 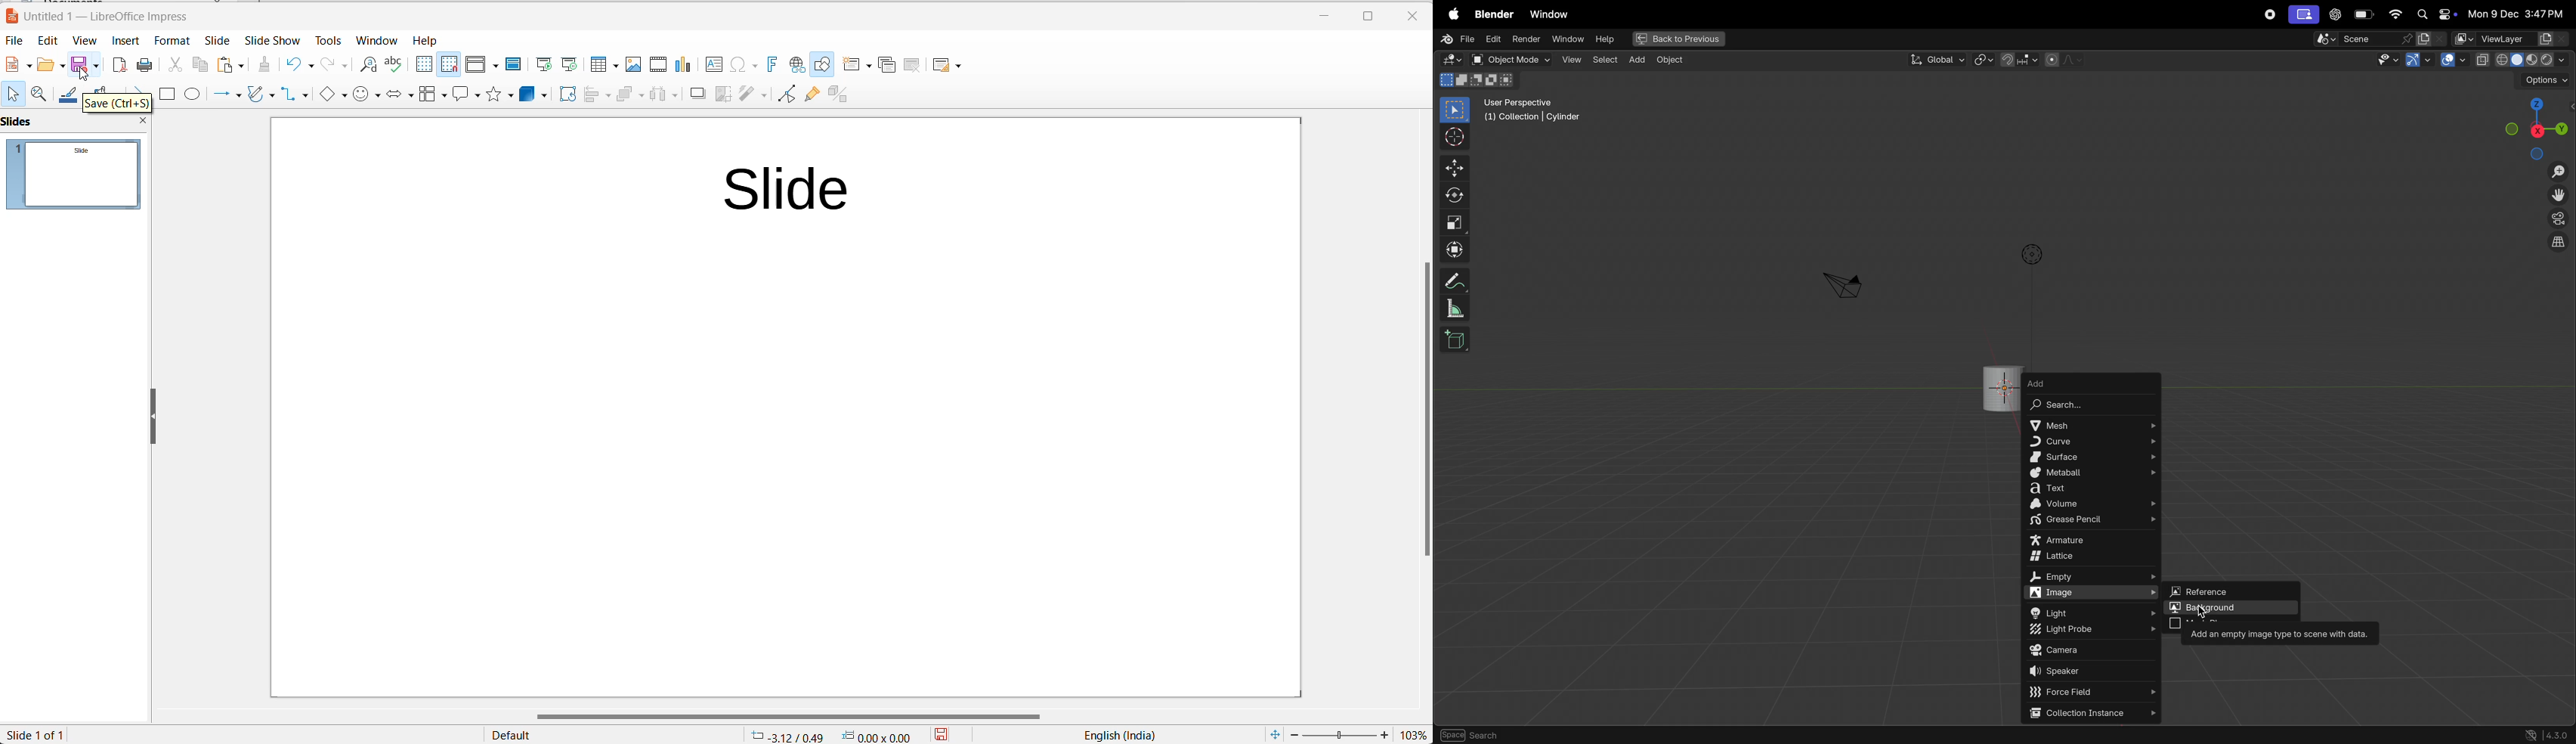 I want to click on test, so click(x=2093, y=490).